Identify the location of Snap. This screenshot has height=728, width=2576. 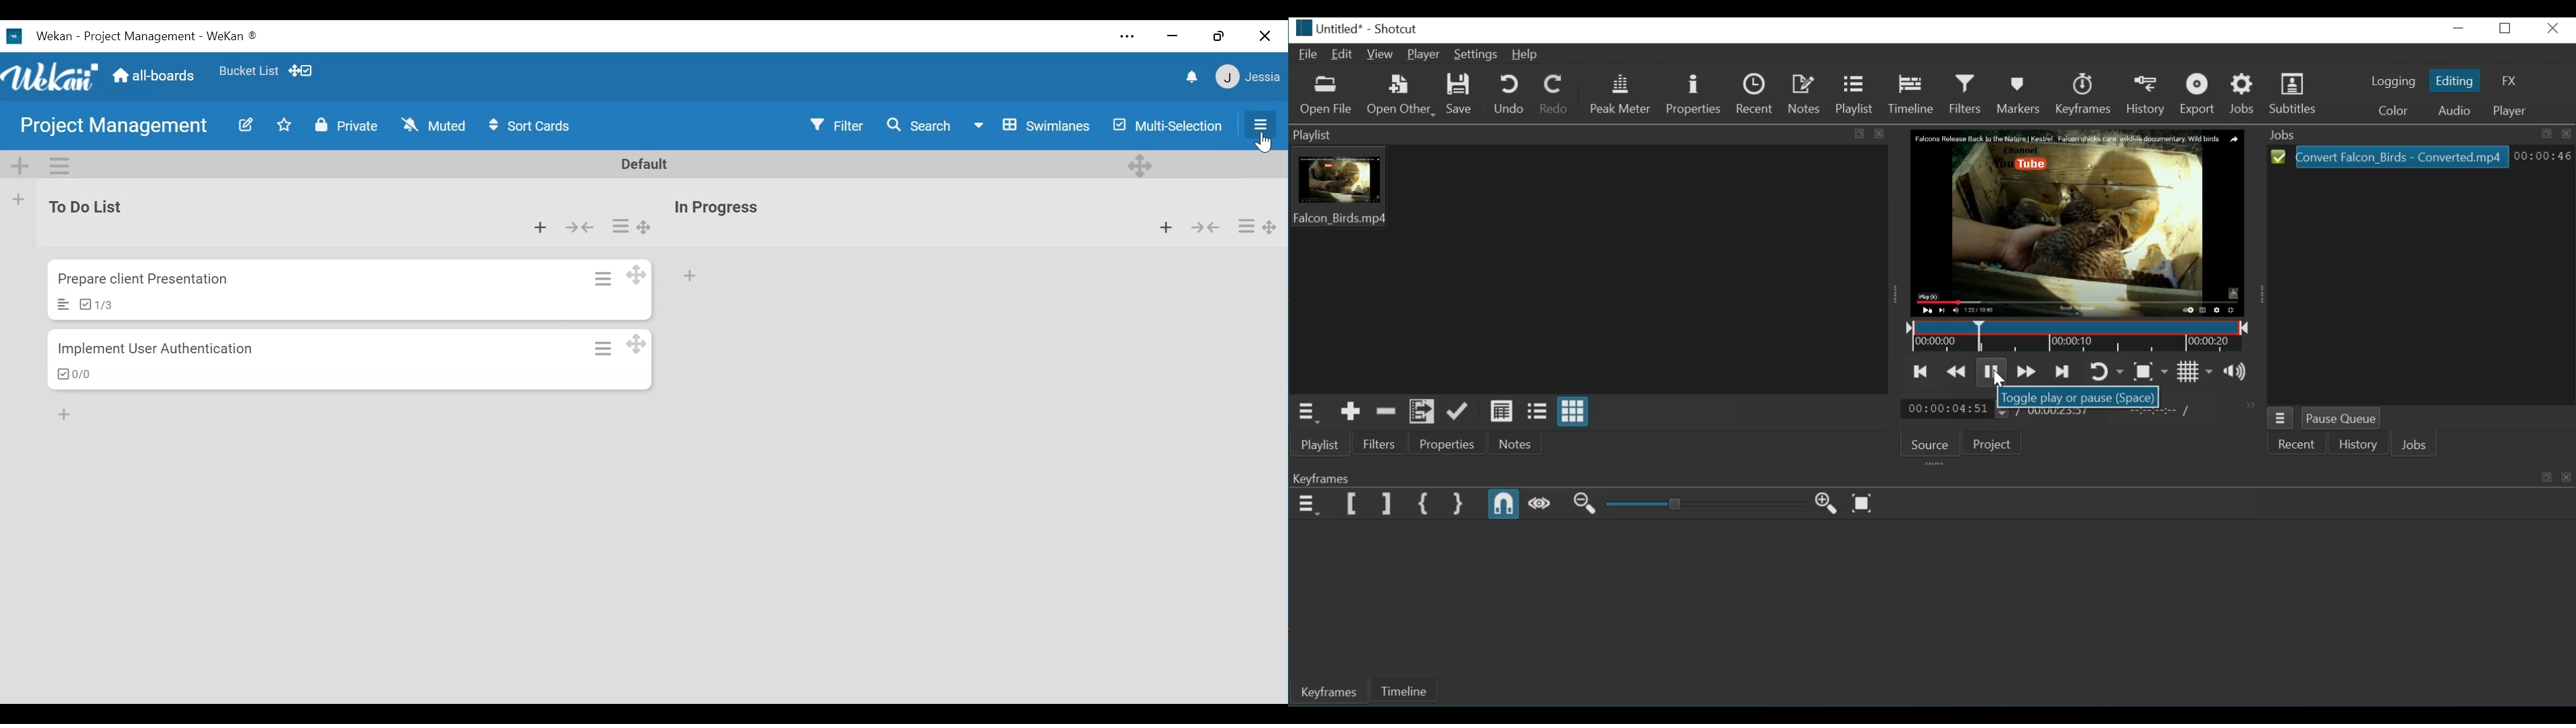
(1503, 505).